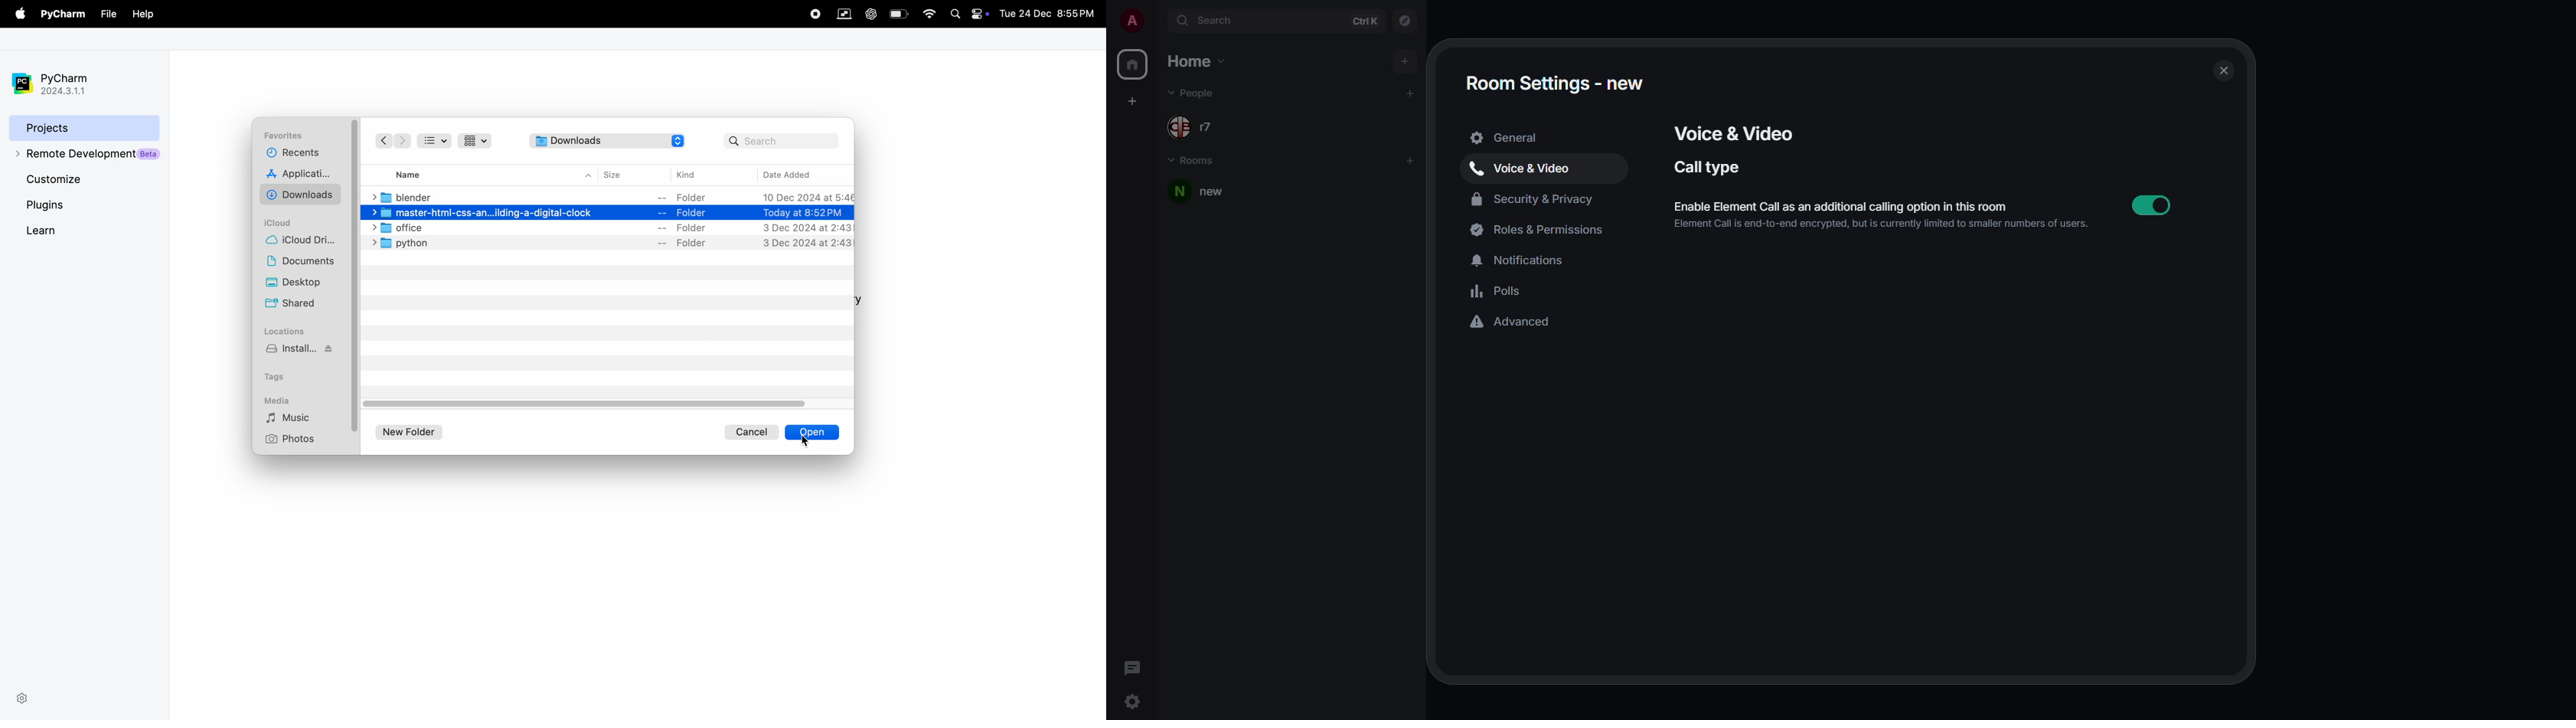 This screenshot has height=728, width=2576. Describe the element at coordinates (108, 14) in the screenshot. I see `file` at that location.